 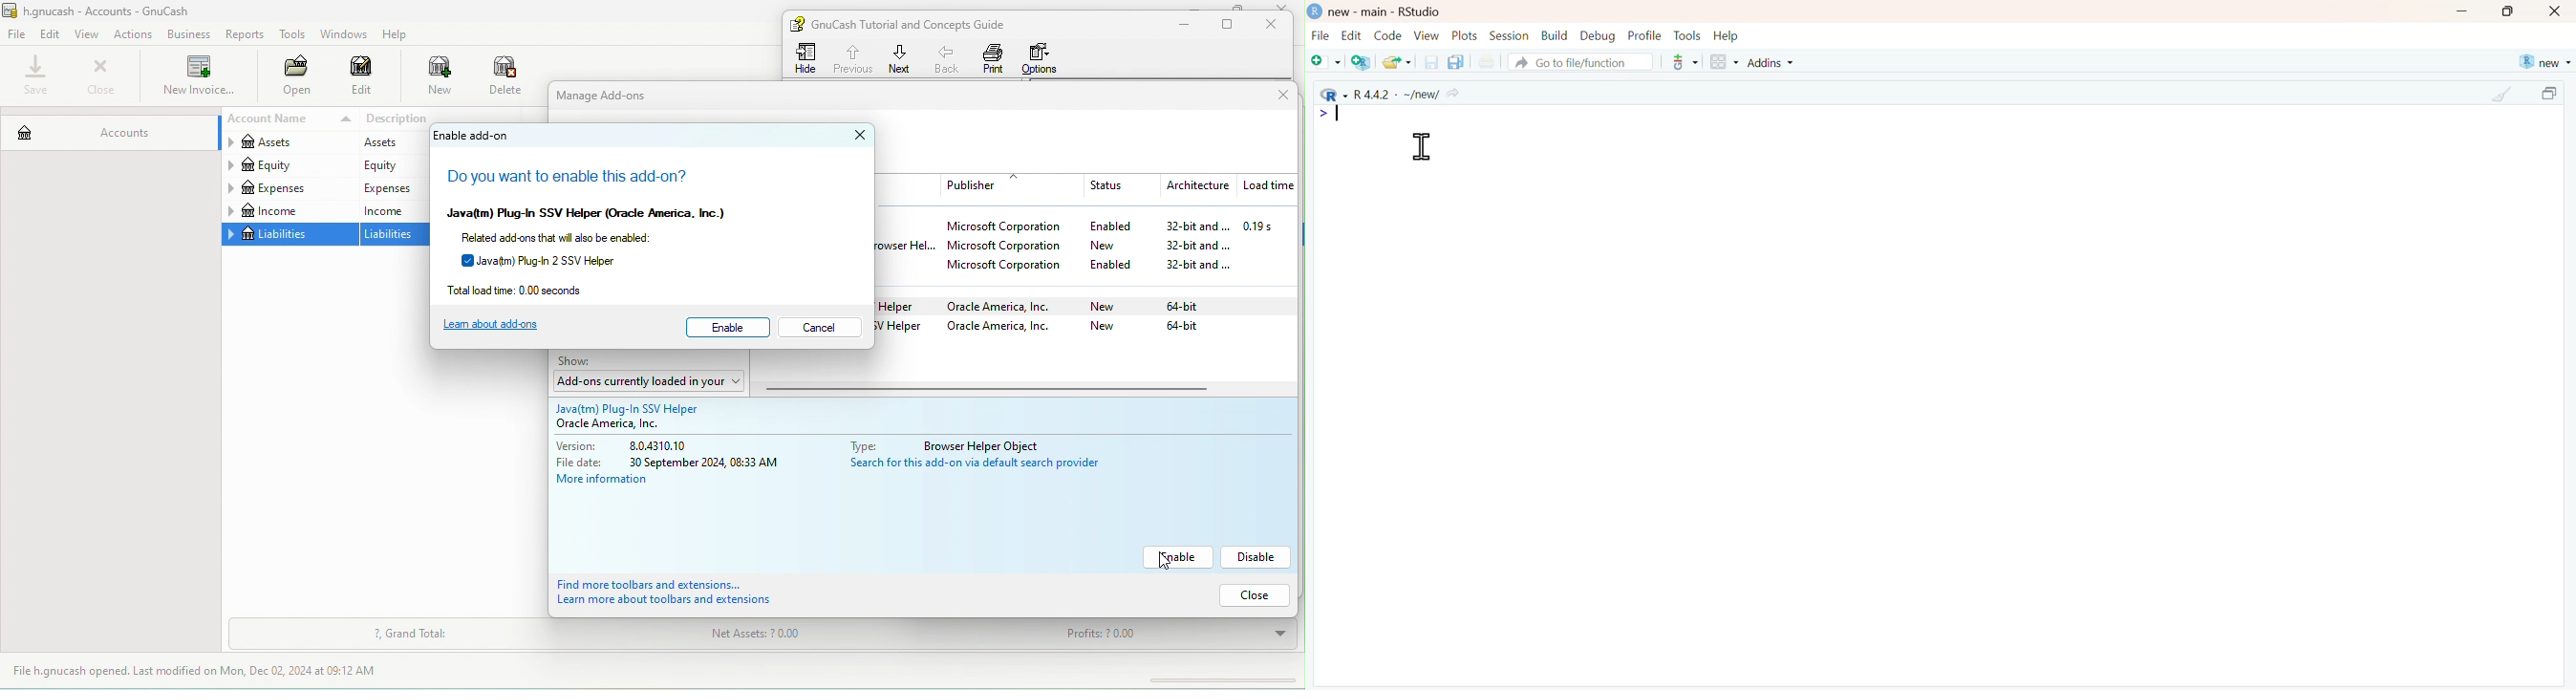 I want to click on find more toolbars and extensions learn more about toolbars and extensions, so click(x=687, y=593).